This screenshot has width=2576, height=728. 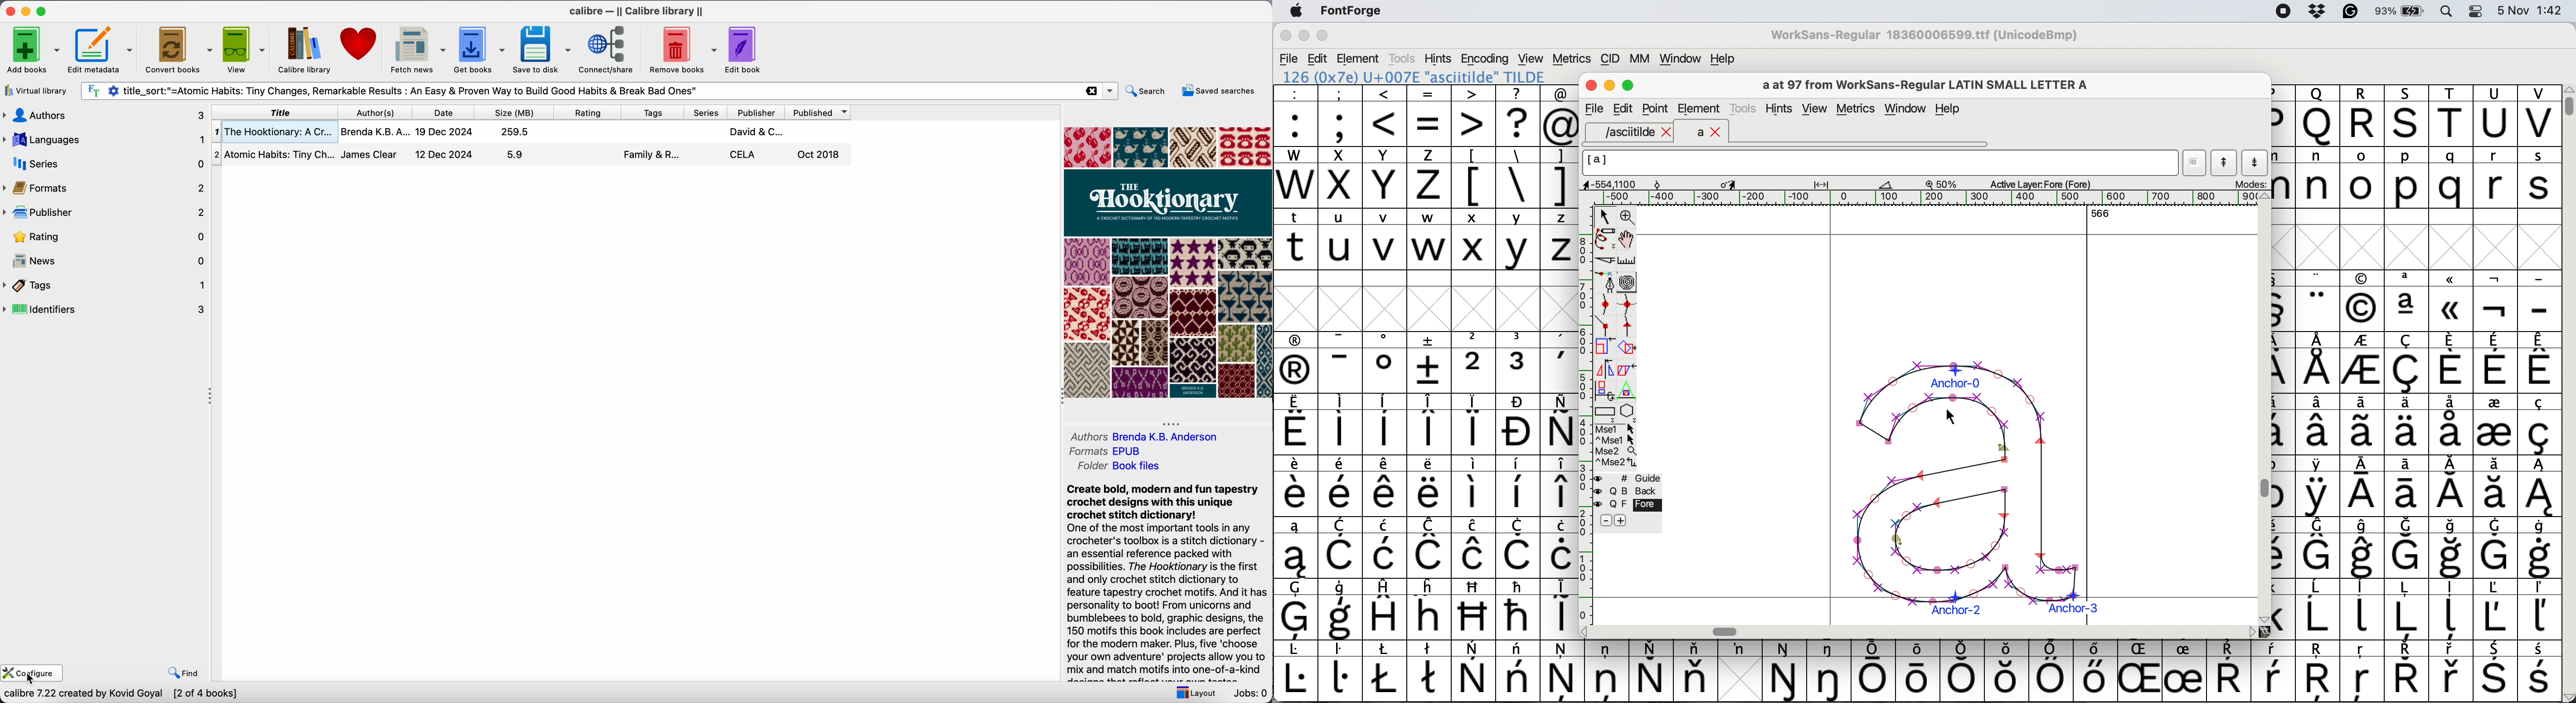 I want to click on , so click(x=2007, y=670).